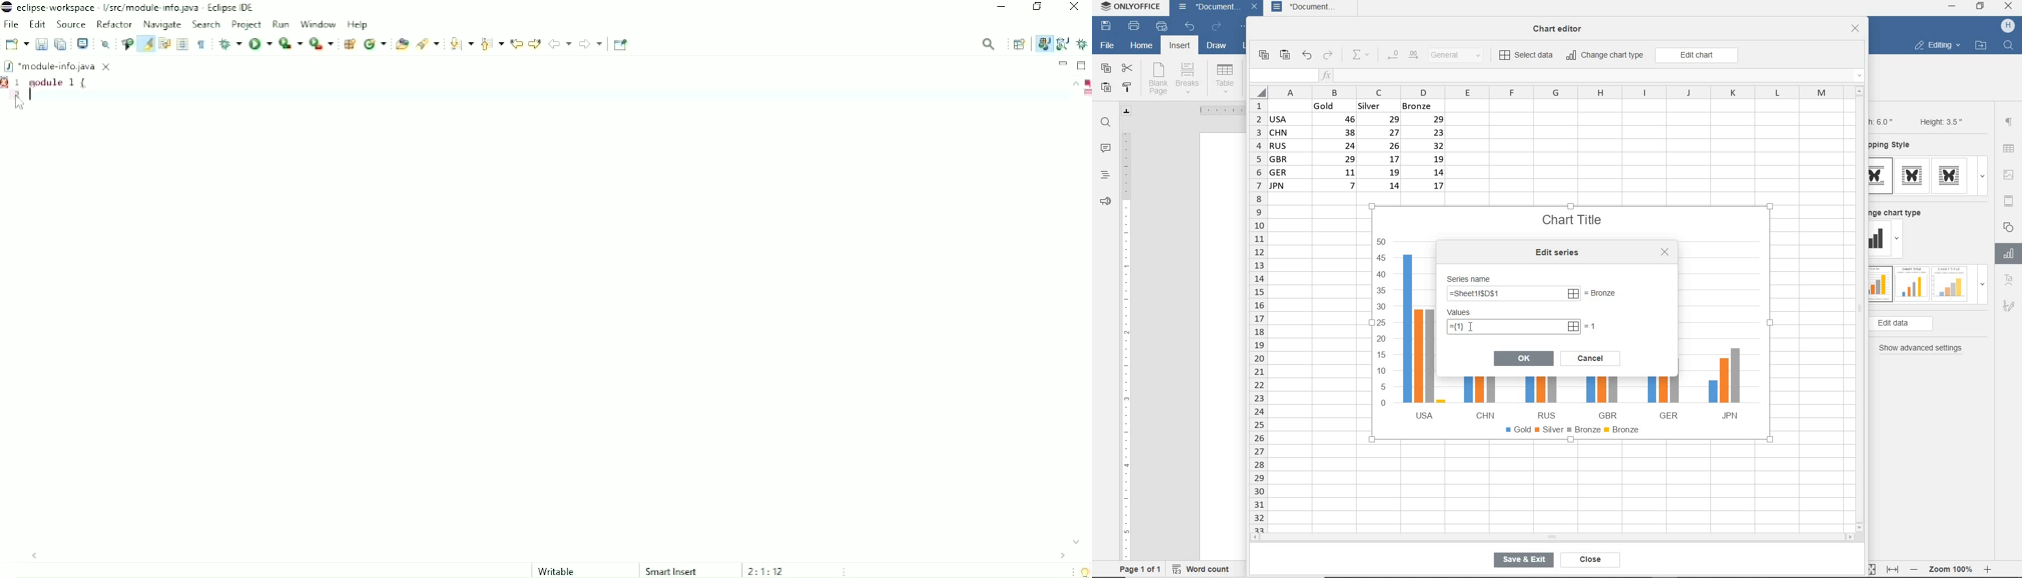  Describe the element at coordinates (1306, 56) in the screenshot. I see `undo` at that location.